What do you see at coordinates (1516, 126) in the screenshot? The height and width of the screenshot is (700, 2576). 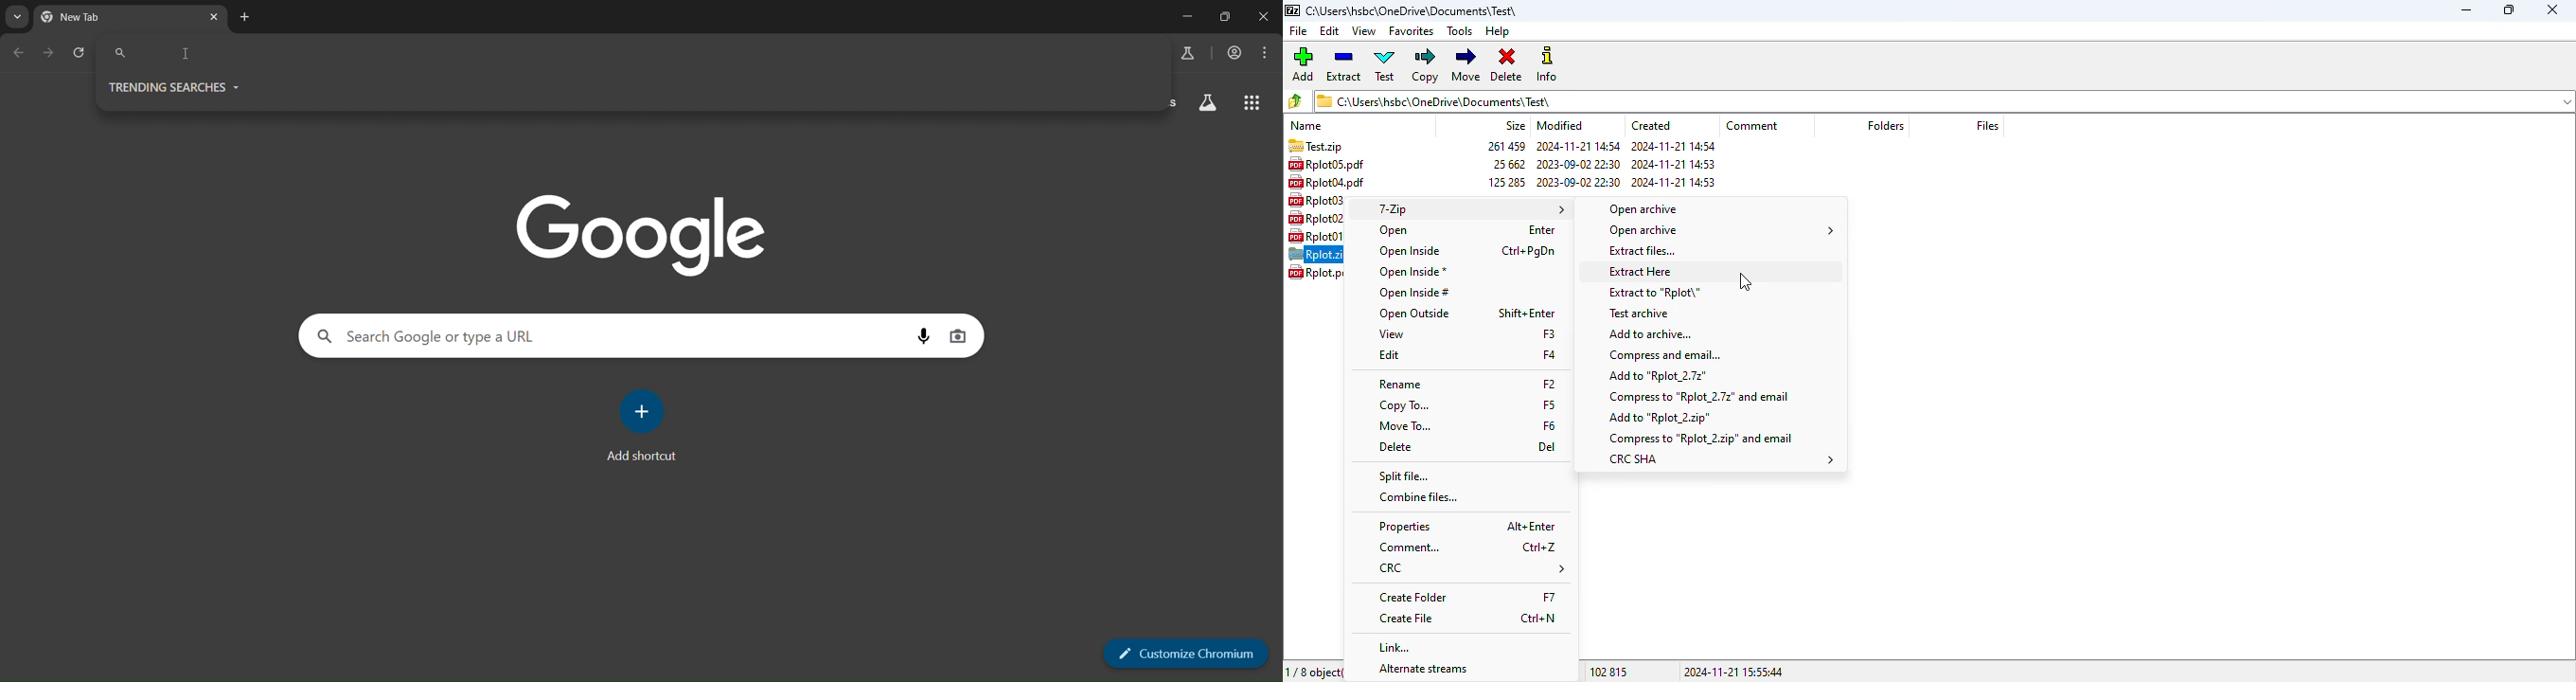 I see `size` at bounding box center [1516, 126].